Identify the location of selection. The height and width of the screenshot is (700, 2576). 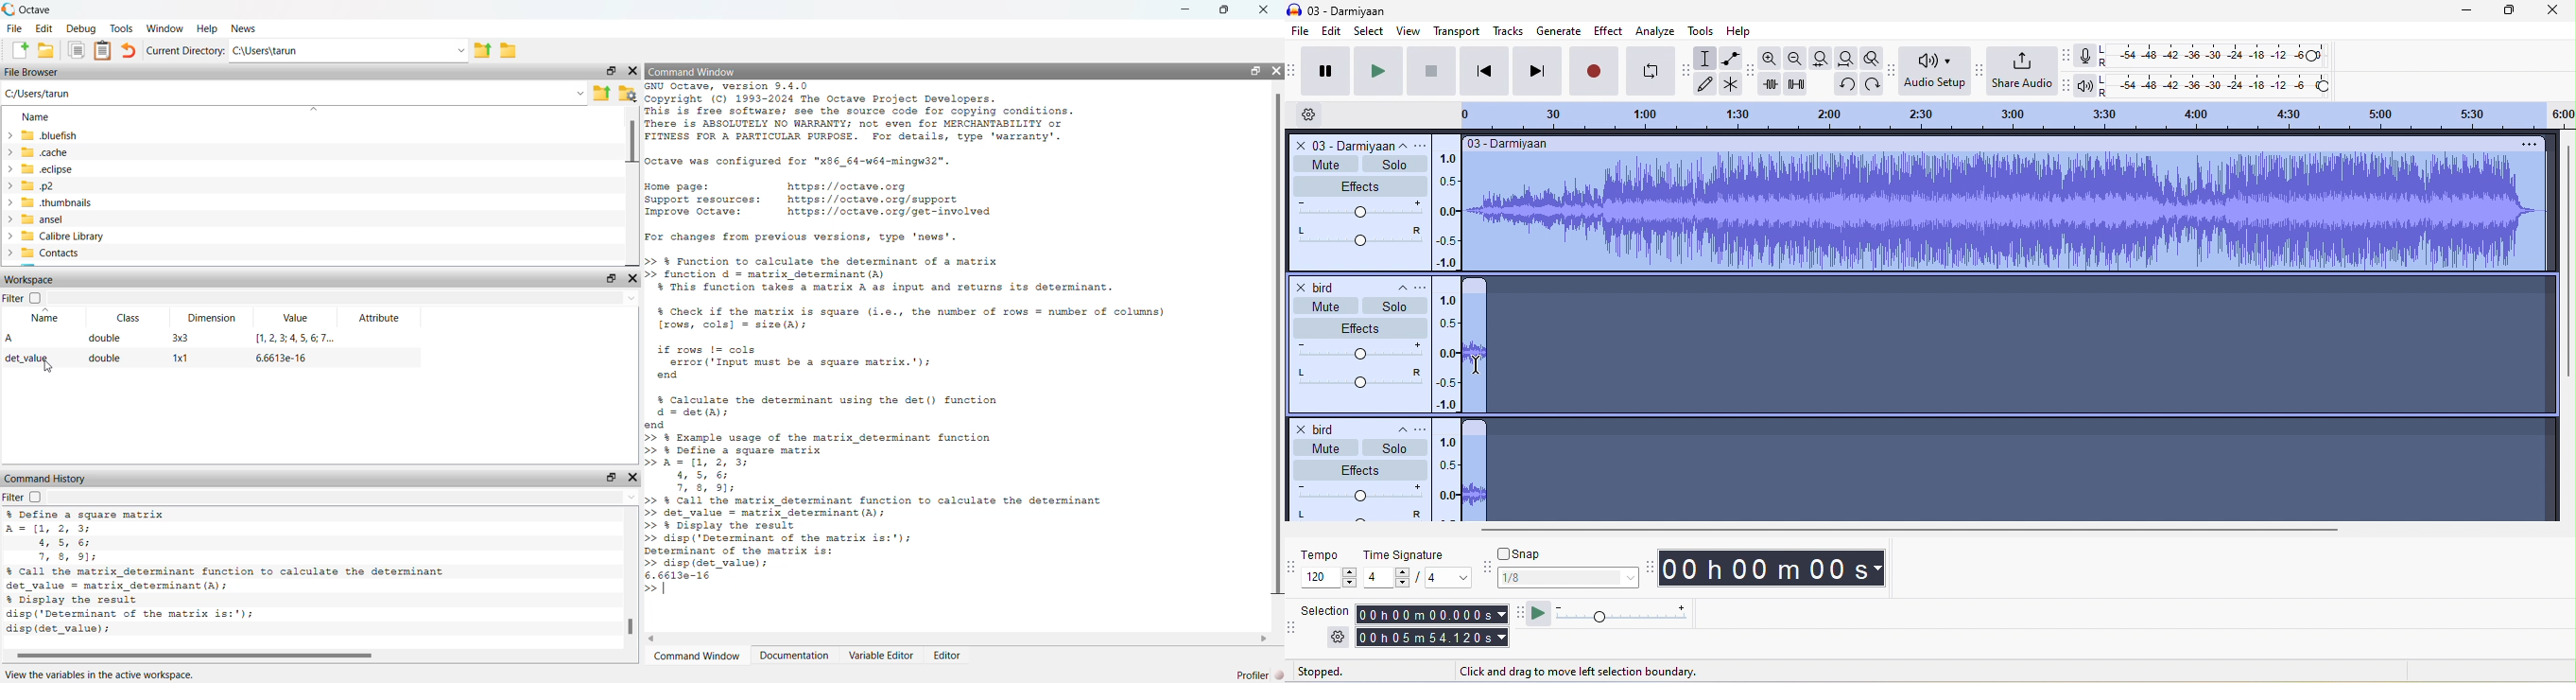
(1326, 612).